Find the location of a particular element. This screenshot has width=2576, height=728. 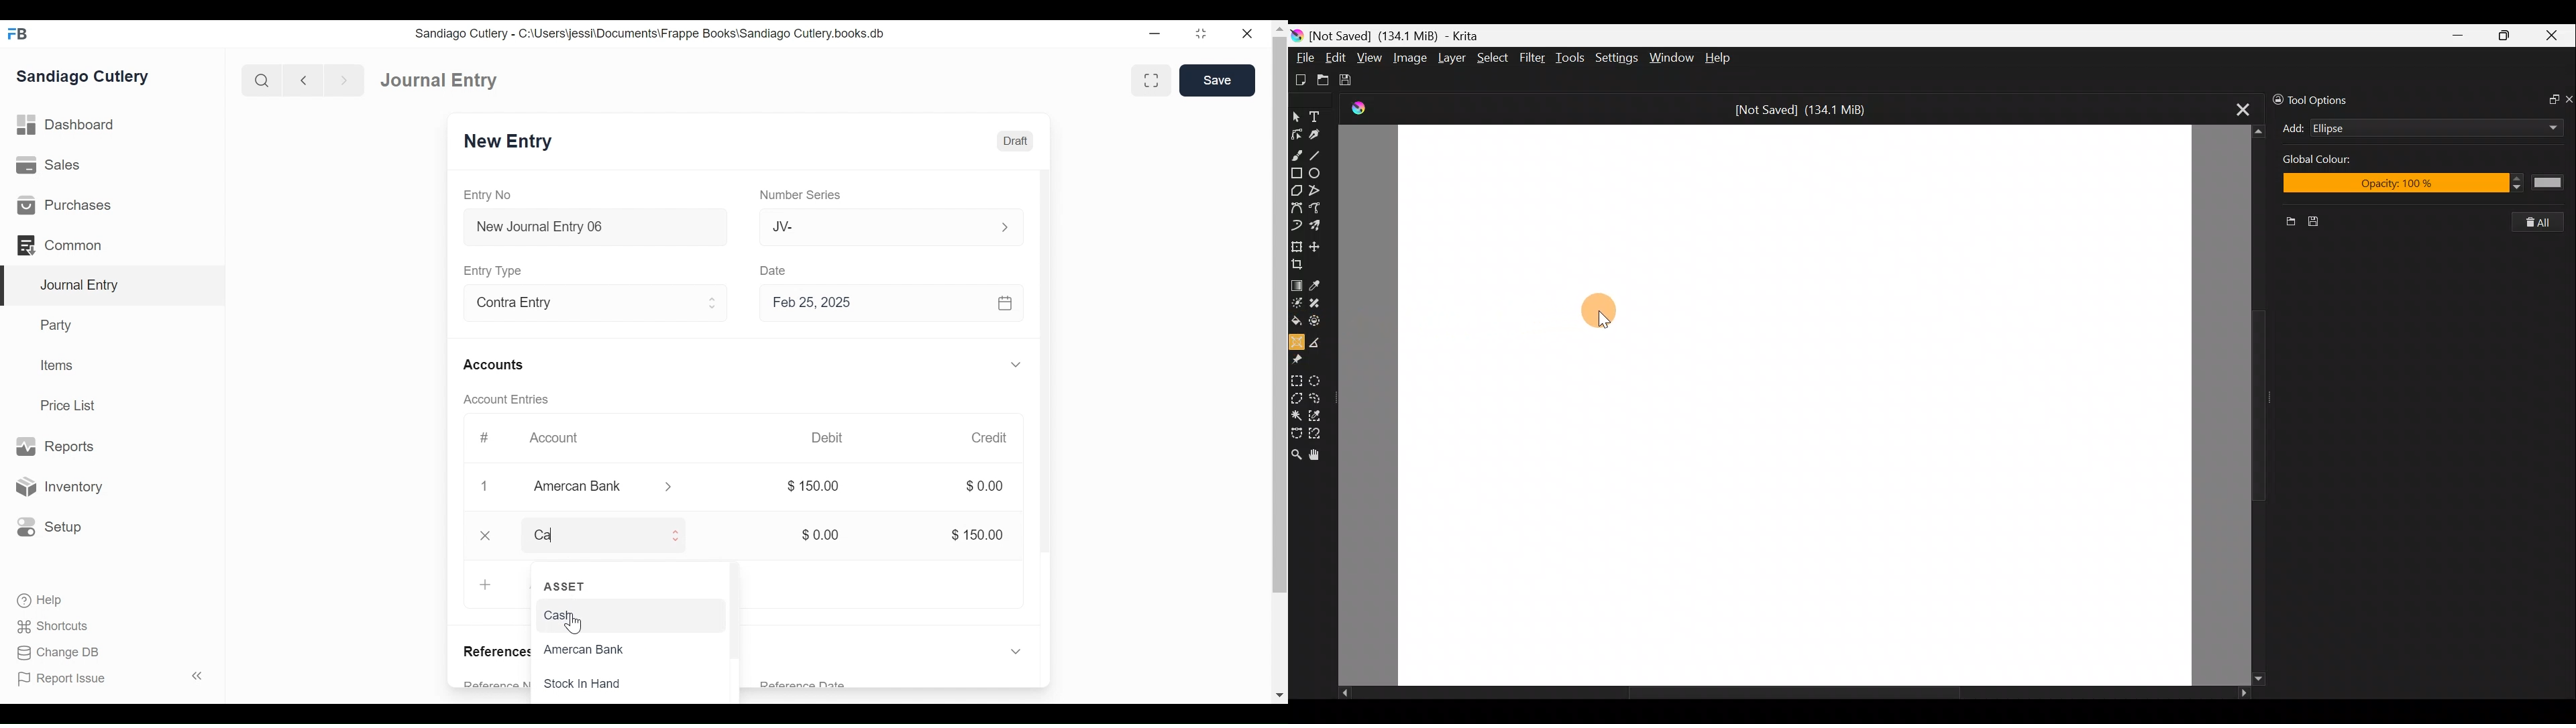

Close tab is located at coordinates (2235, 110).